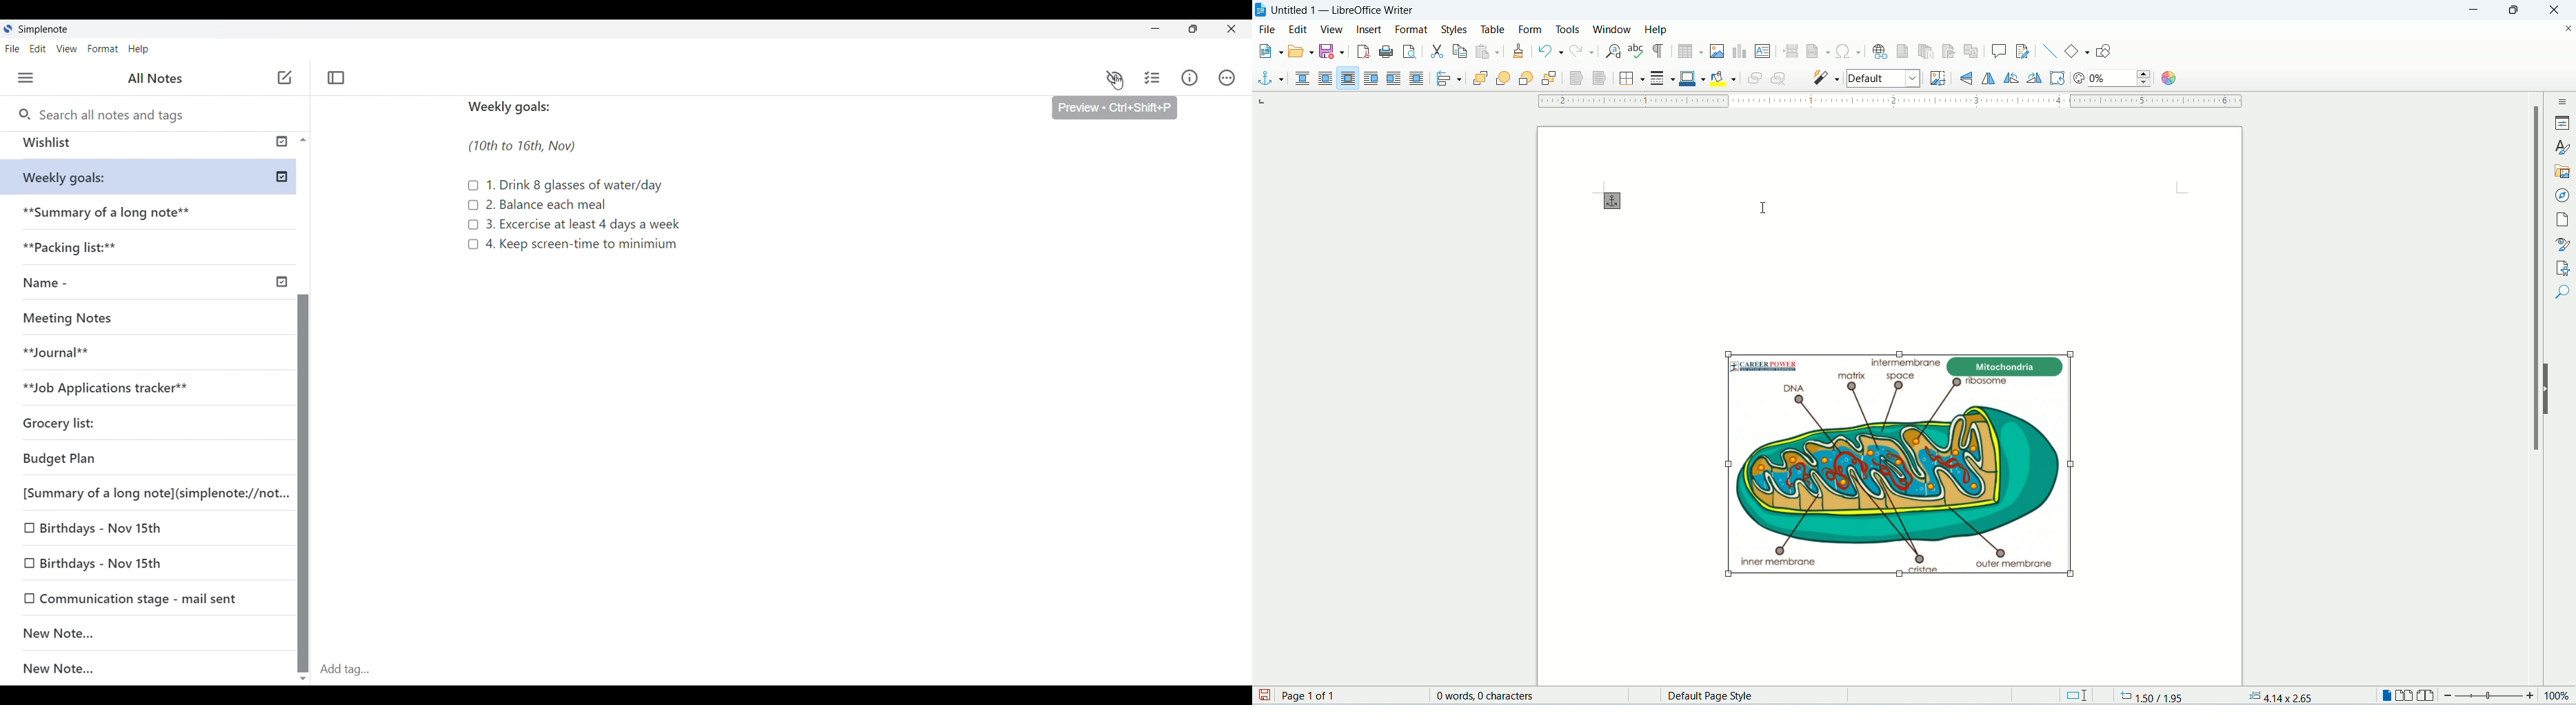 The image size is (2576, 728). What do you see at coordinates (2013, 79) in the screenshot?
I see `rotate left` at bounding box center [2013, 79].